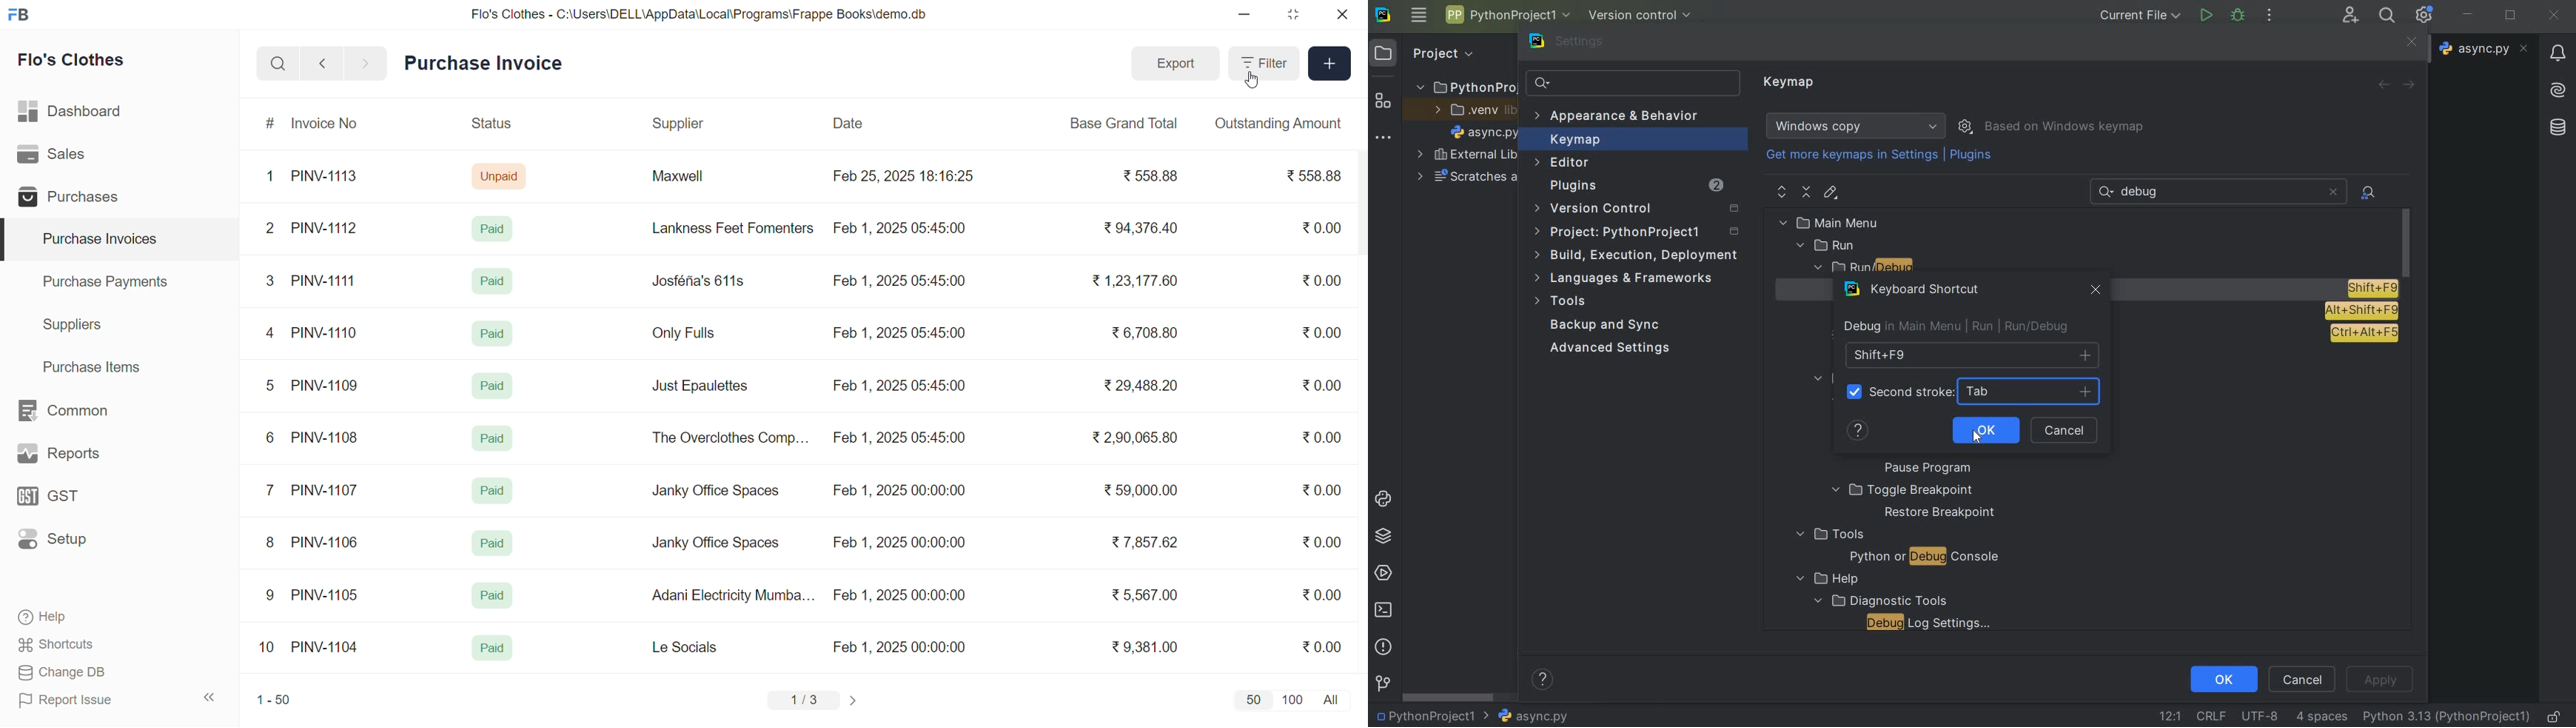 Image resolution: width=2576 pixels, height=728 pixels. Describe the element at coordinates (1911, 392) in the screenshot. I see `Second stroke` at that location.